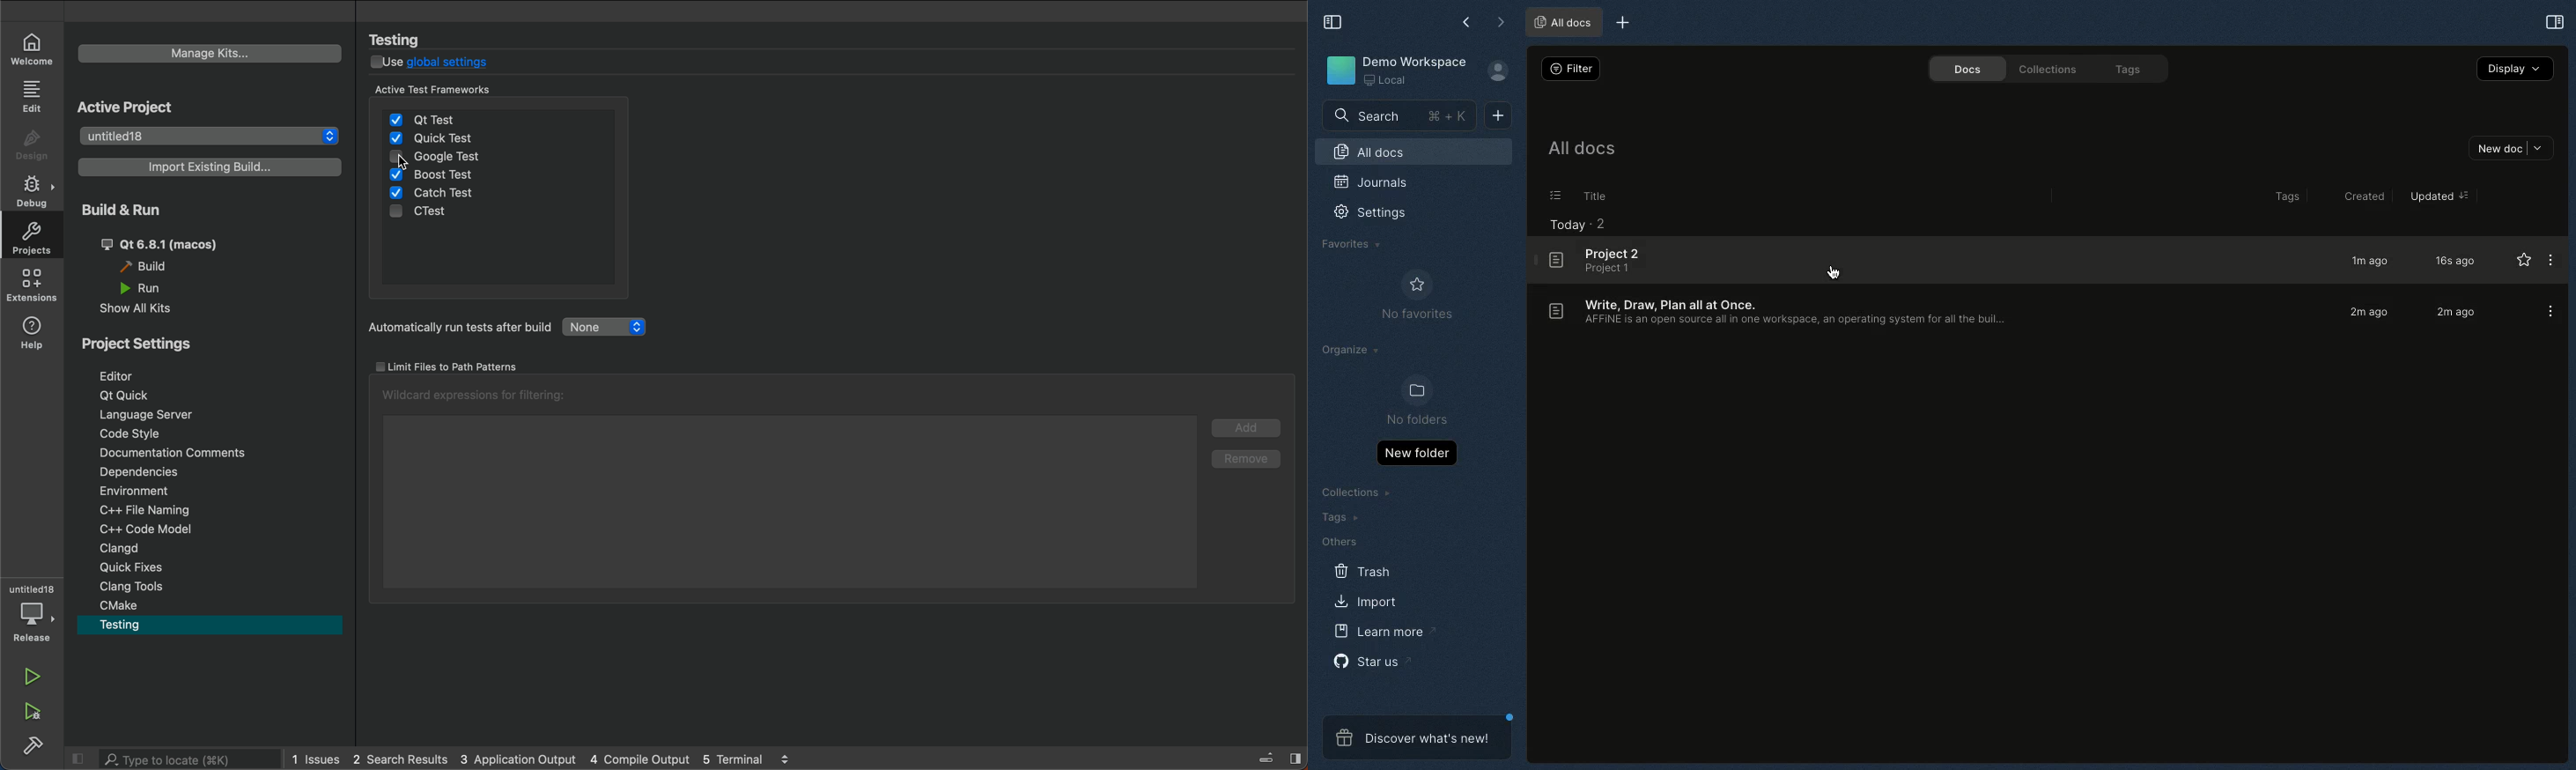 The width and height of the screenshot is (2576, 784). Describe the element at coordinates (1362, 572) in the screenshot. I see `Trash` at that location.